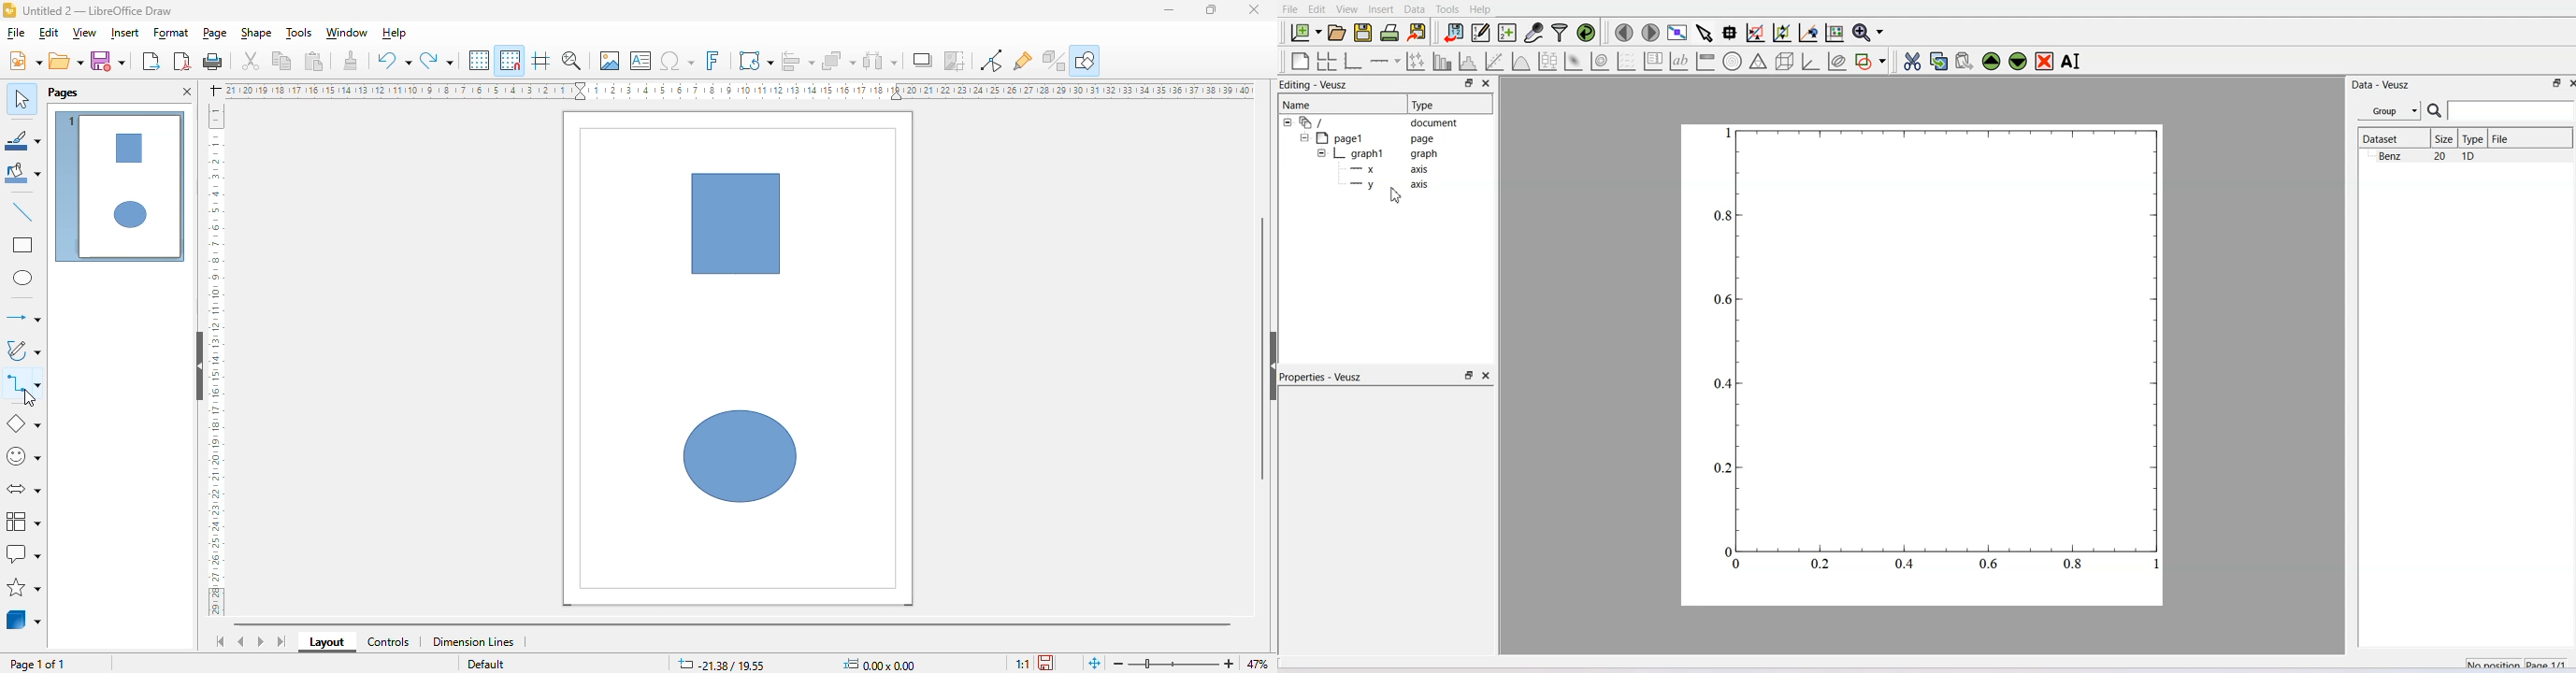 This screenshot has height=700, width=2576. I want to click on Blank Page, so click(1299, 61).